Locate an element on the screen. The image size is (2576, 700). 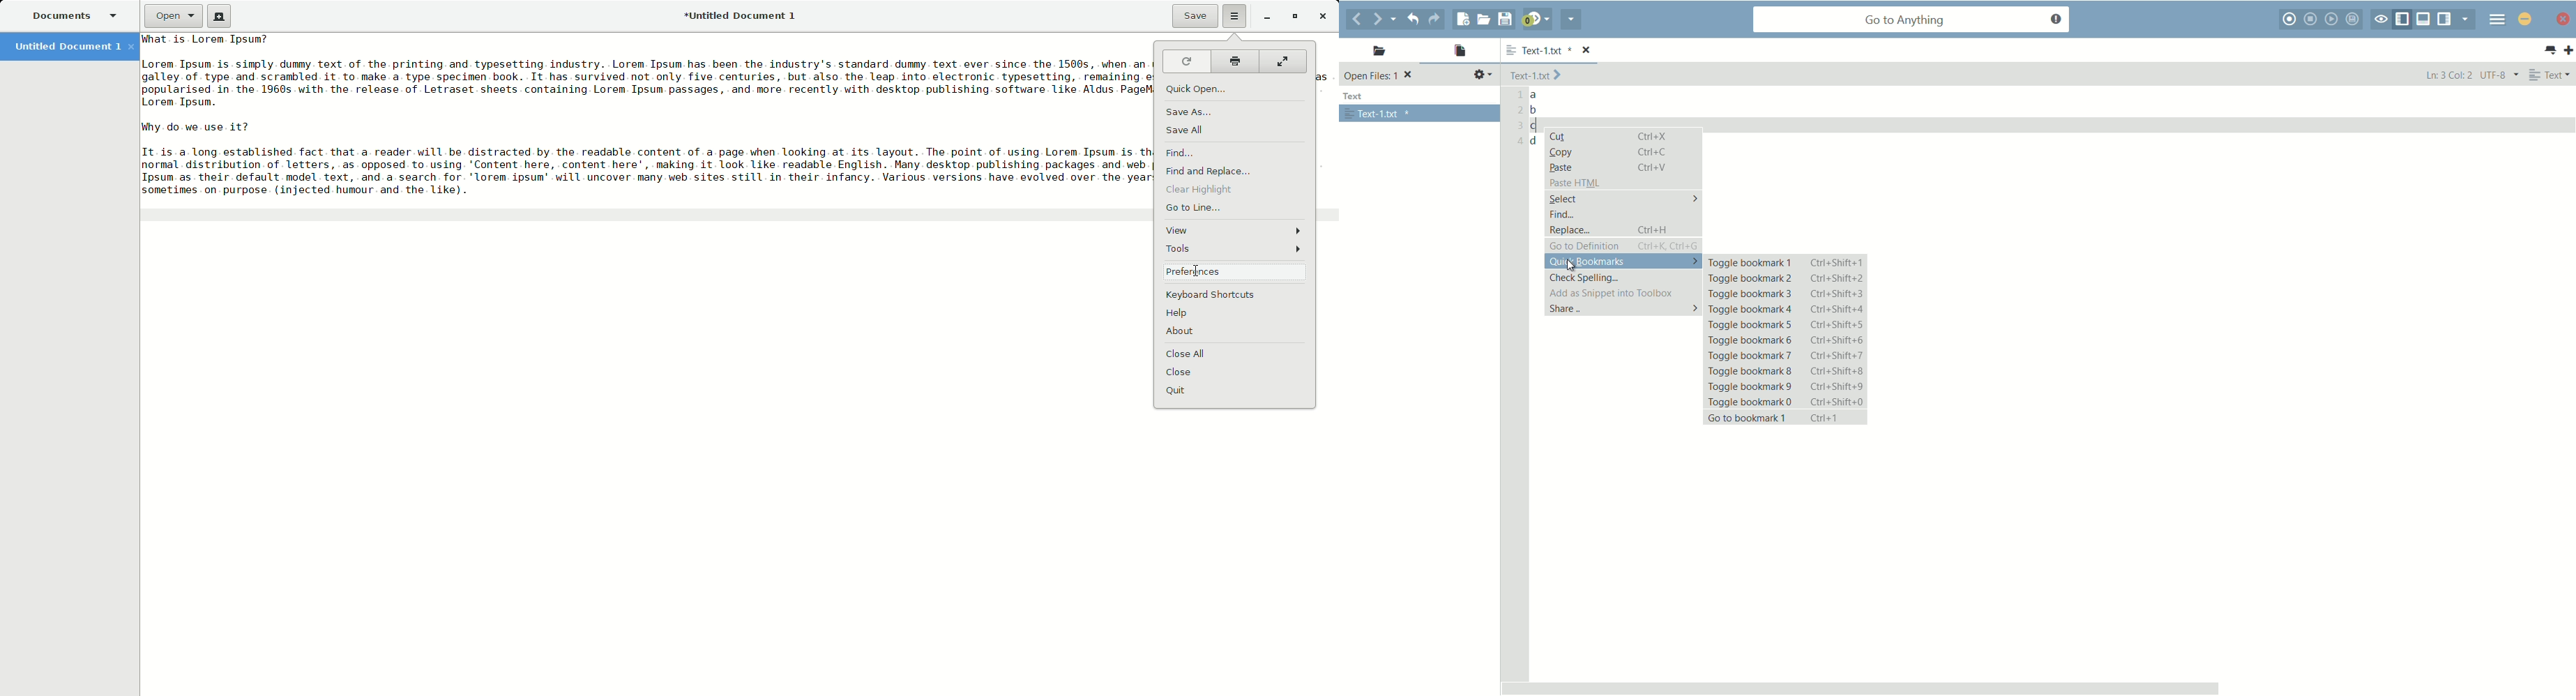
Close is located at coordinates (1322, 15).